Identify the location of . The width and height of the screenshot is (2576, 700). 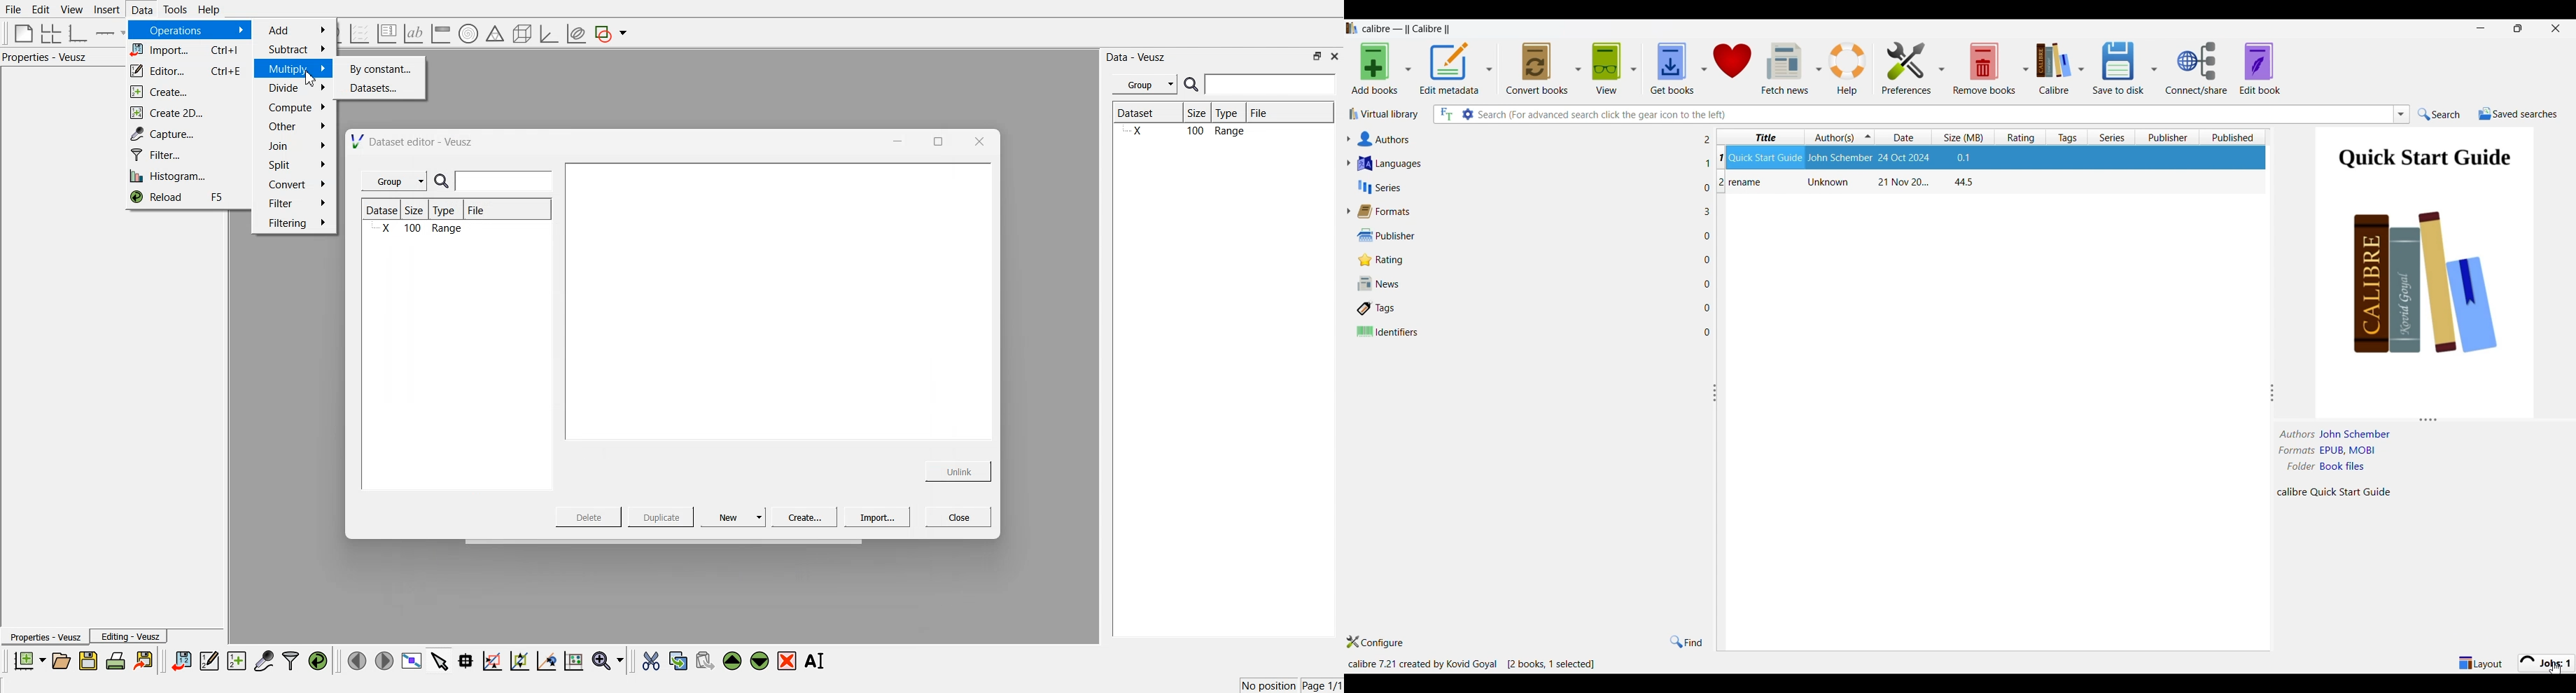
(1144, 85).